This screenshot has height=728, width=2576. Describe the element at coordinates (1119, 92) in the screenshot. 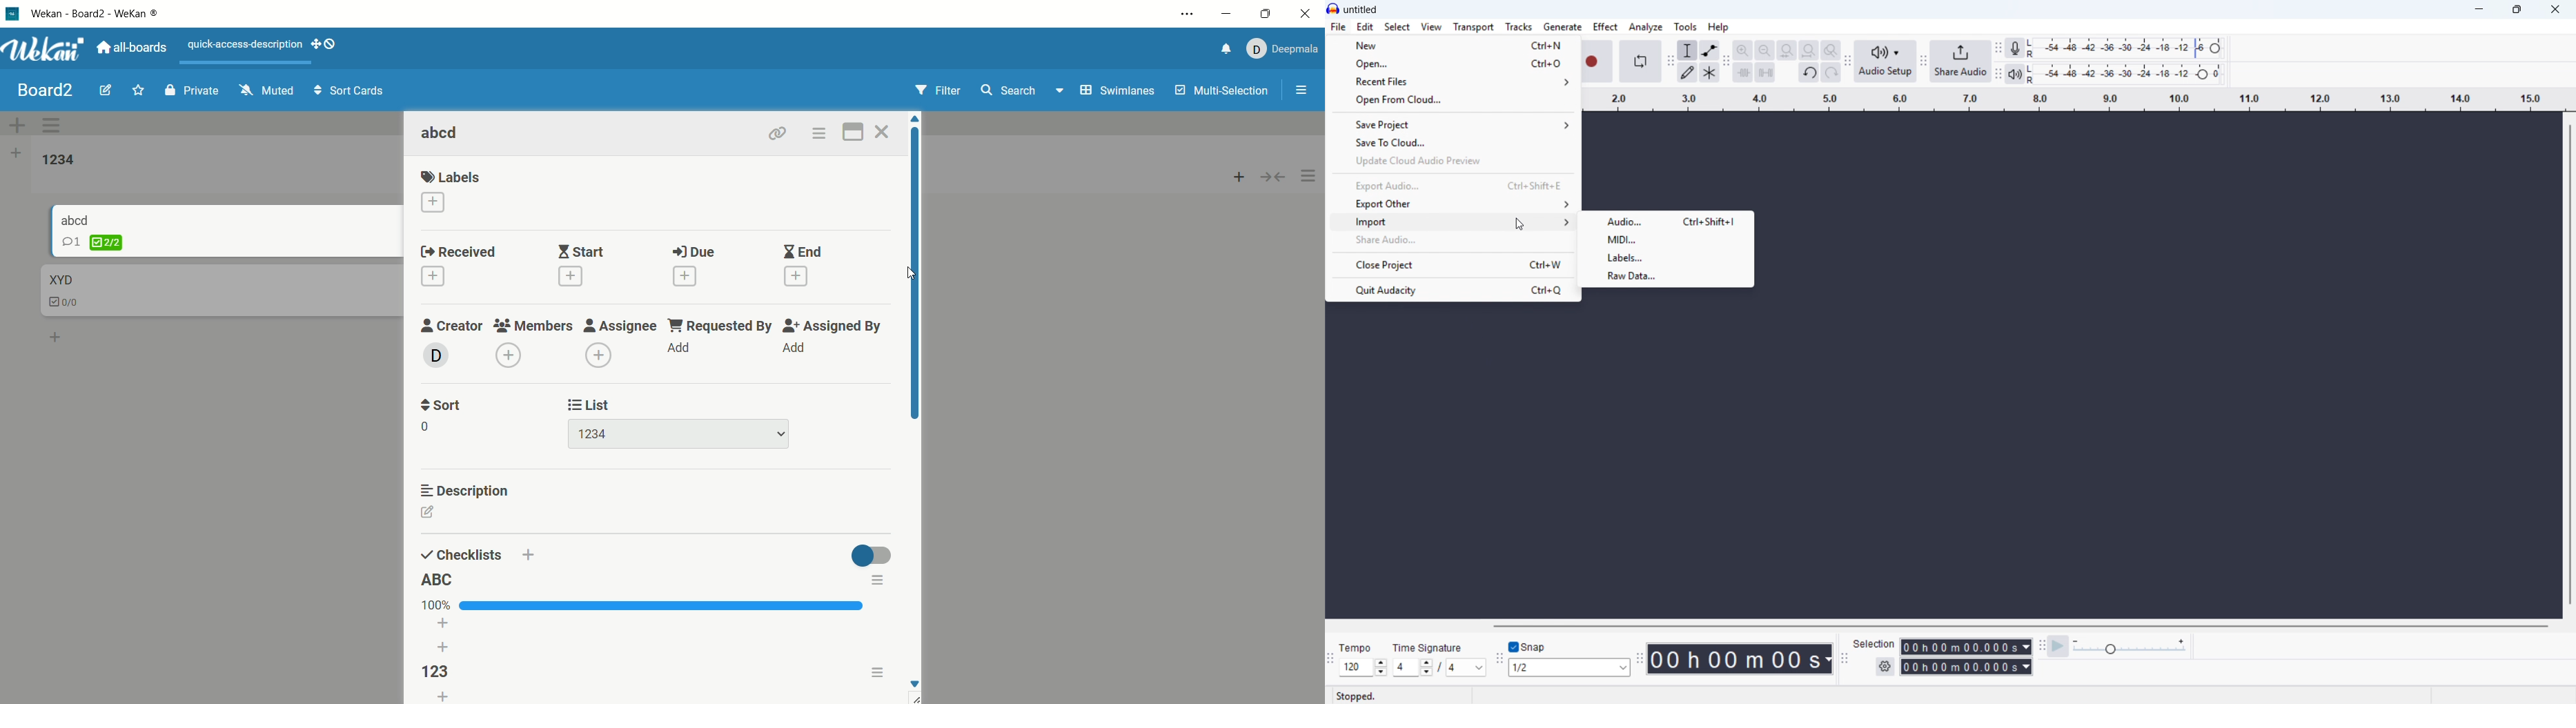

I see `swimlanes` at that location.